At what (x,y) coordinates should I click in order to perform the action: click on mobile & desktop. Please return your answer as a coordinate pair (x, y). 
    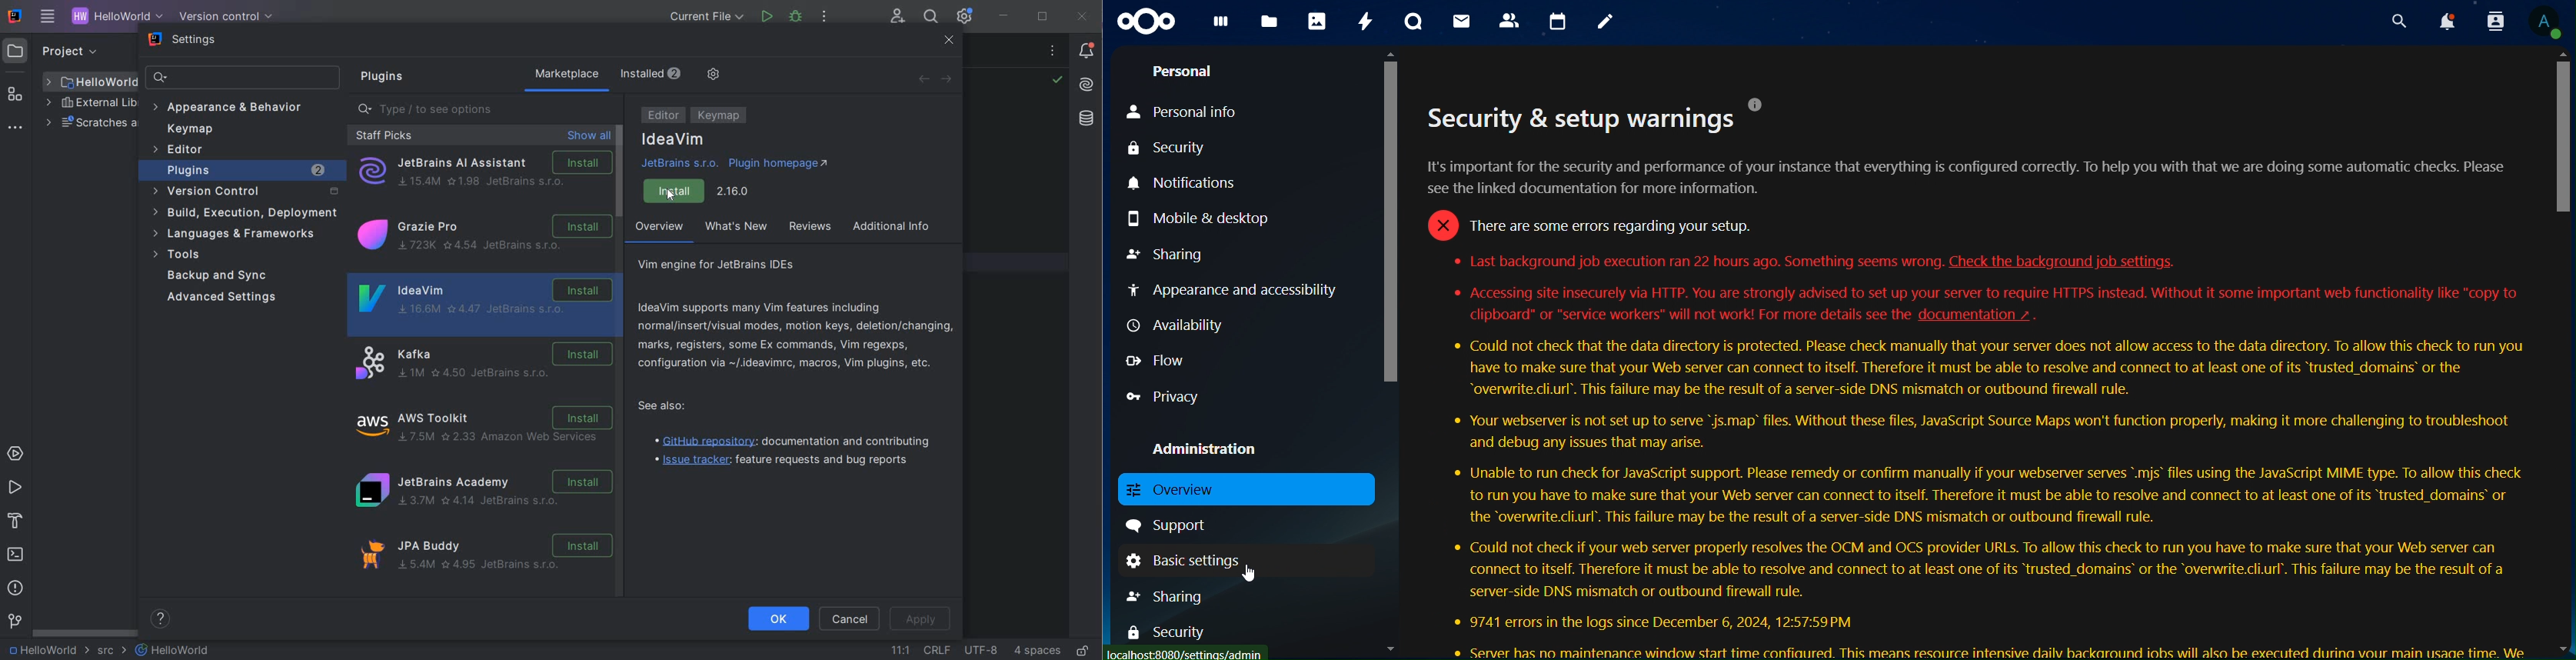
    Looking at the image, I should click on (1220, 217).